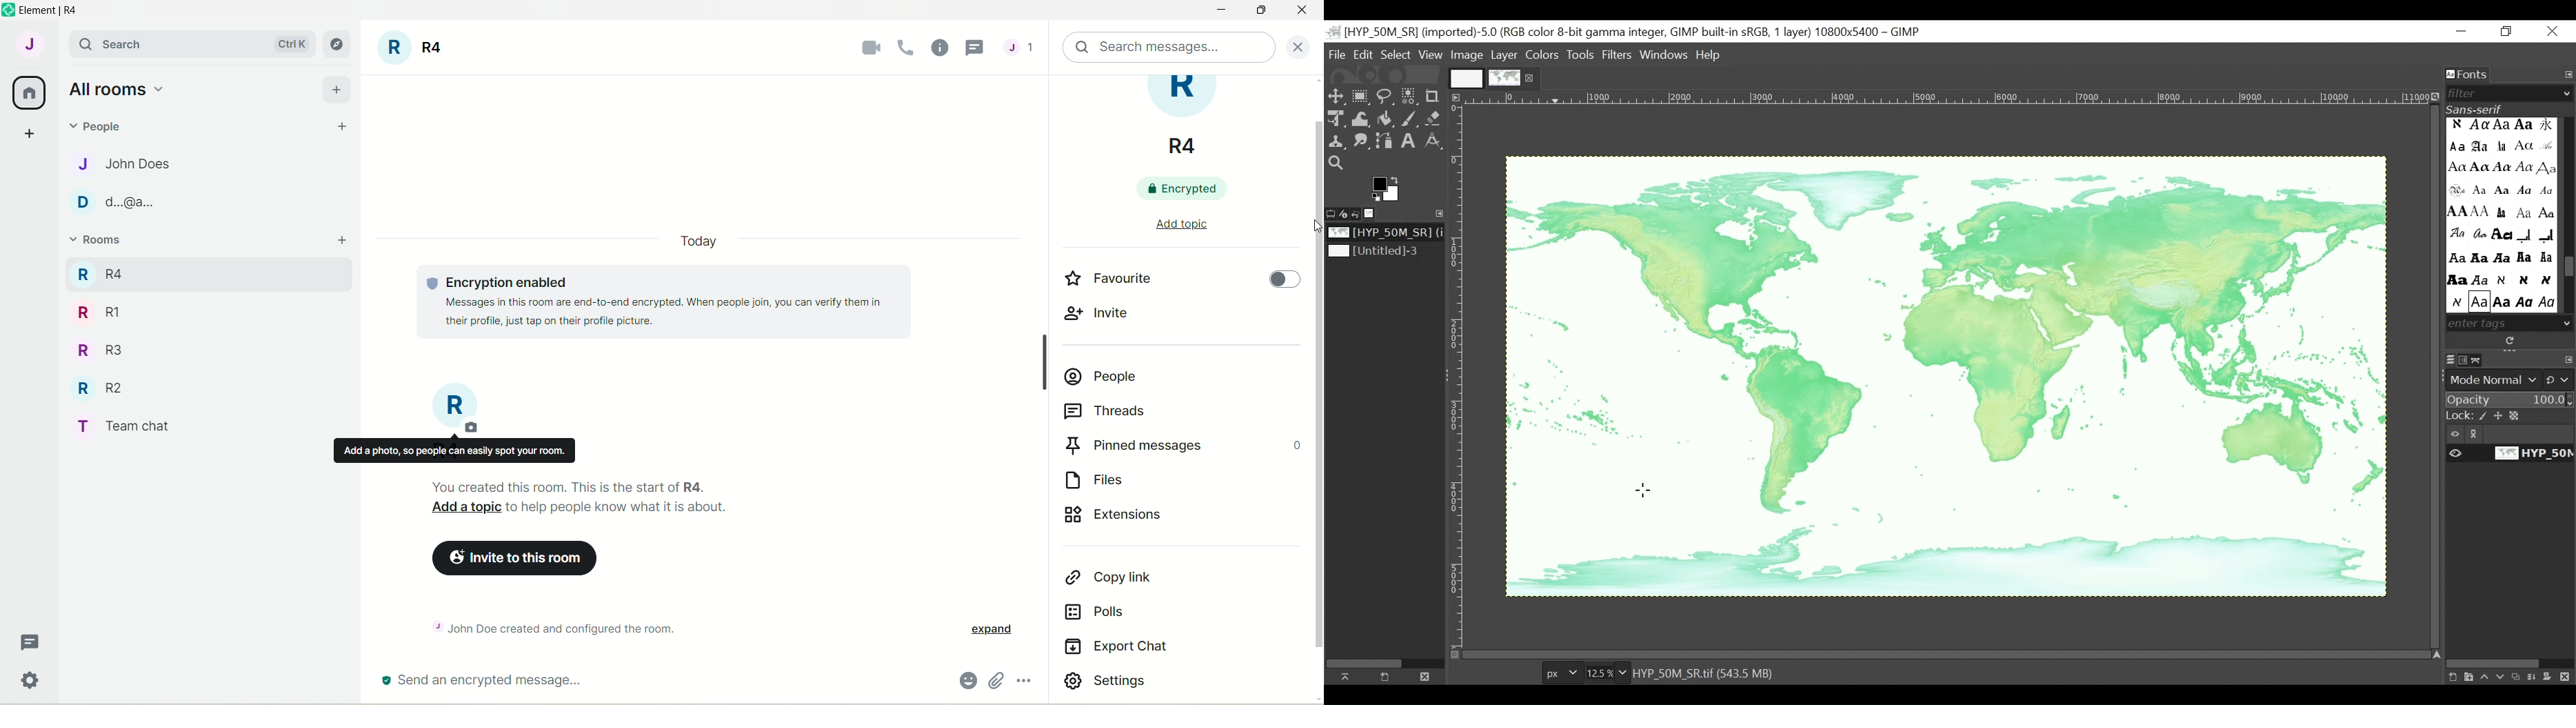 This screenshot has height=728, width=2576. I want to click on Paths Tool, so click(1385, 142).